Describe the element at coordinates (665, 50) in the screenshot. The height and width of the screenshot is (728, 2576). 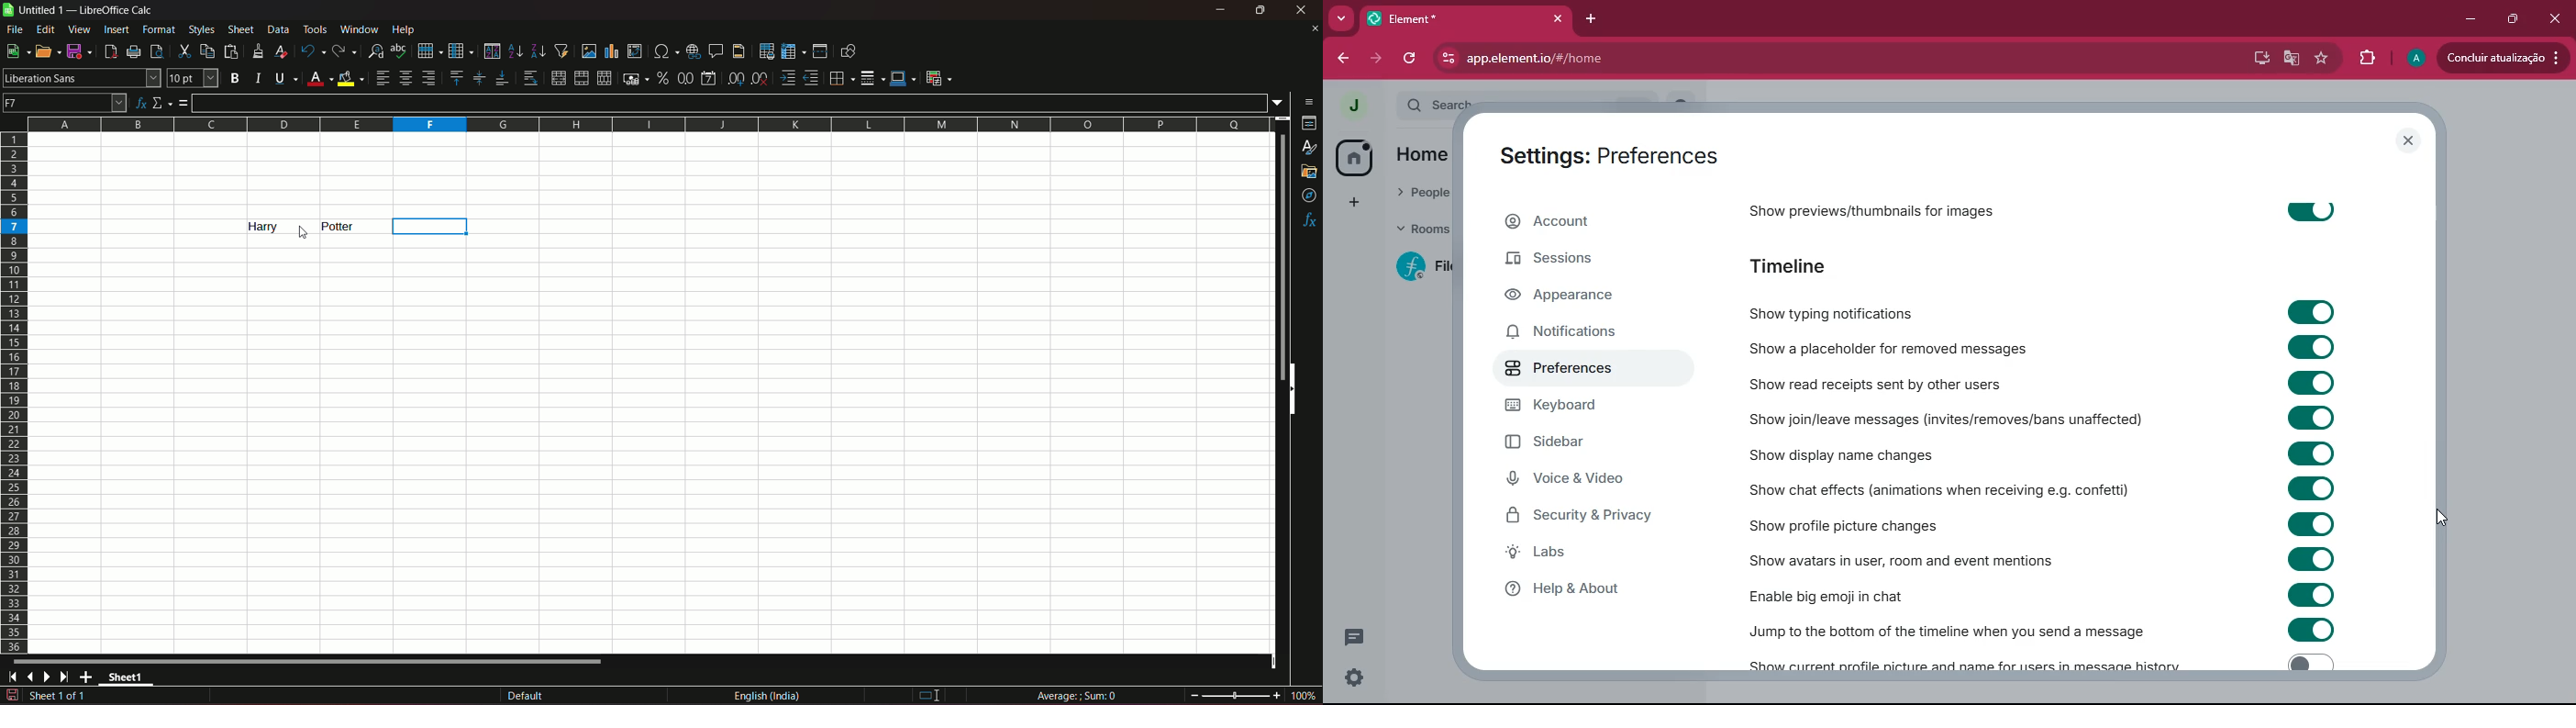
I see `insert special character` at that location.